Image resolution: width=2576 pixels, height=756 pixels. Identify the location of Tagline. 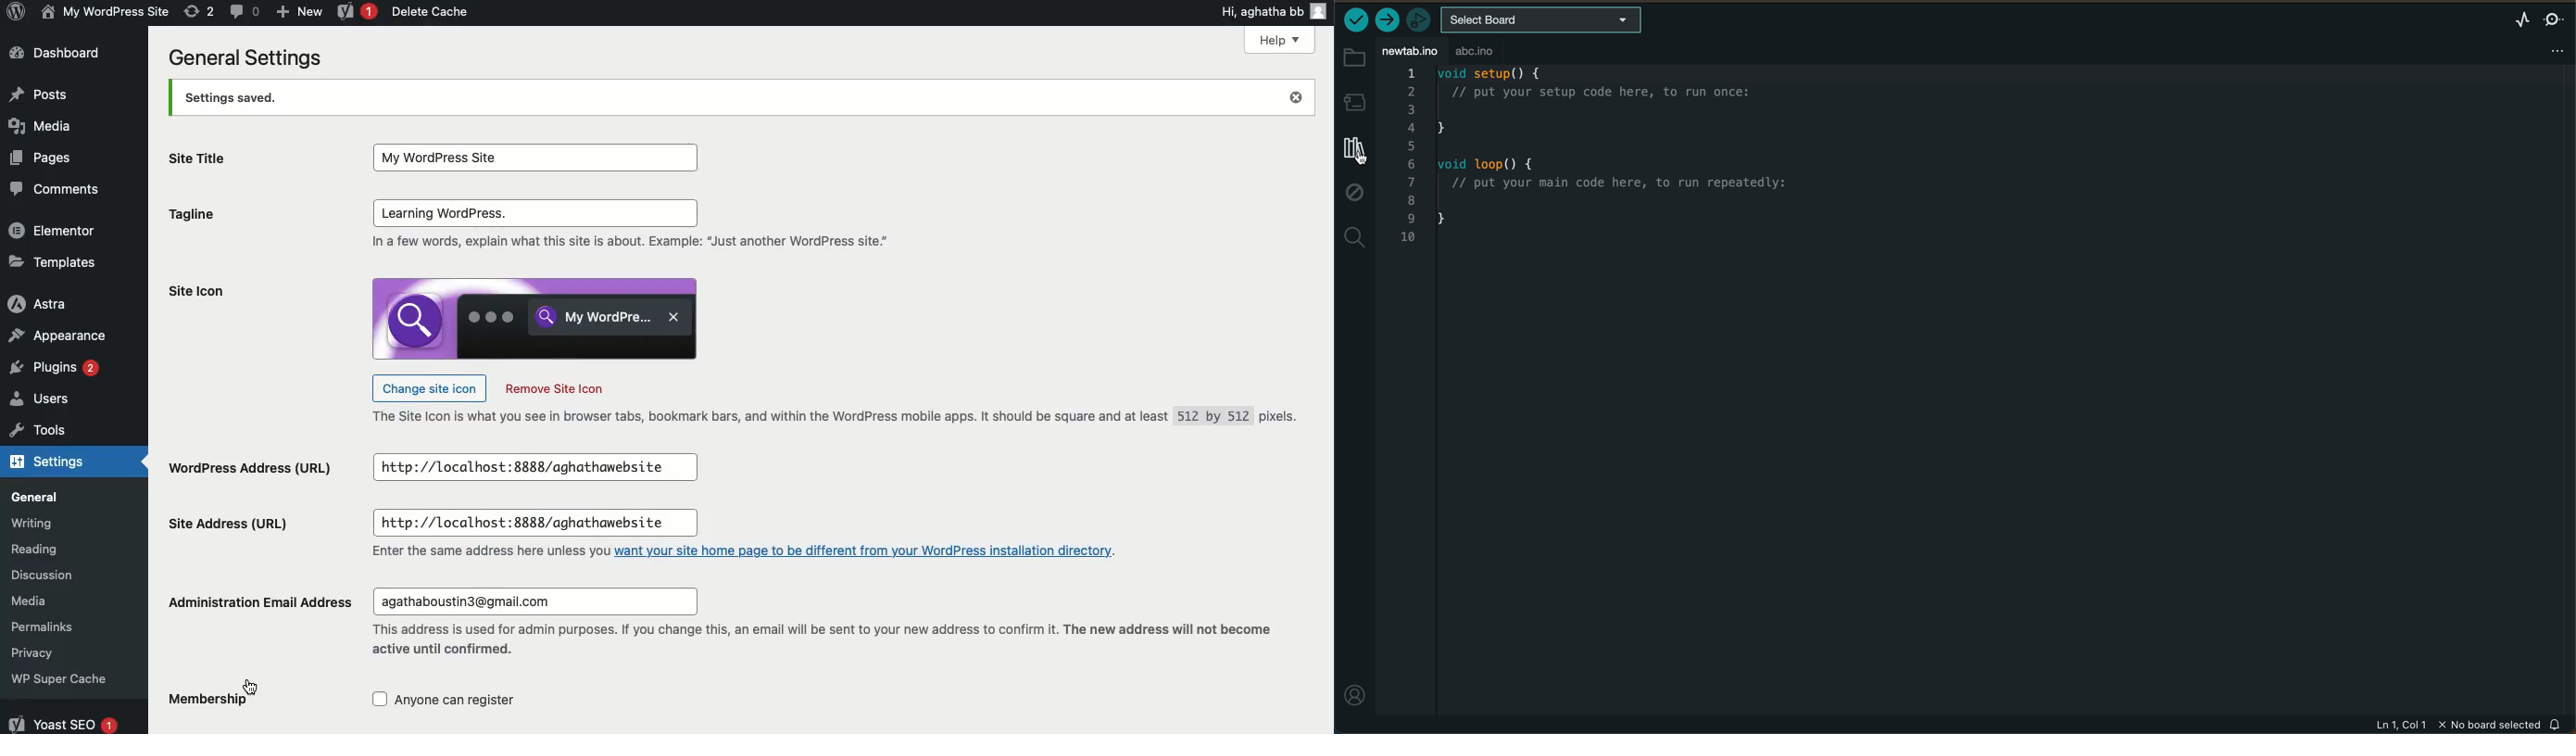
(210, 214).